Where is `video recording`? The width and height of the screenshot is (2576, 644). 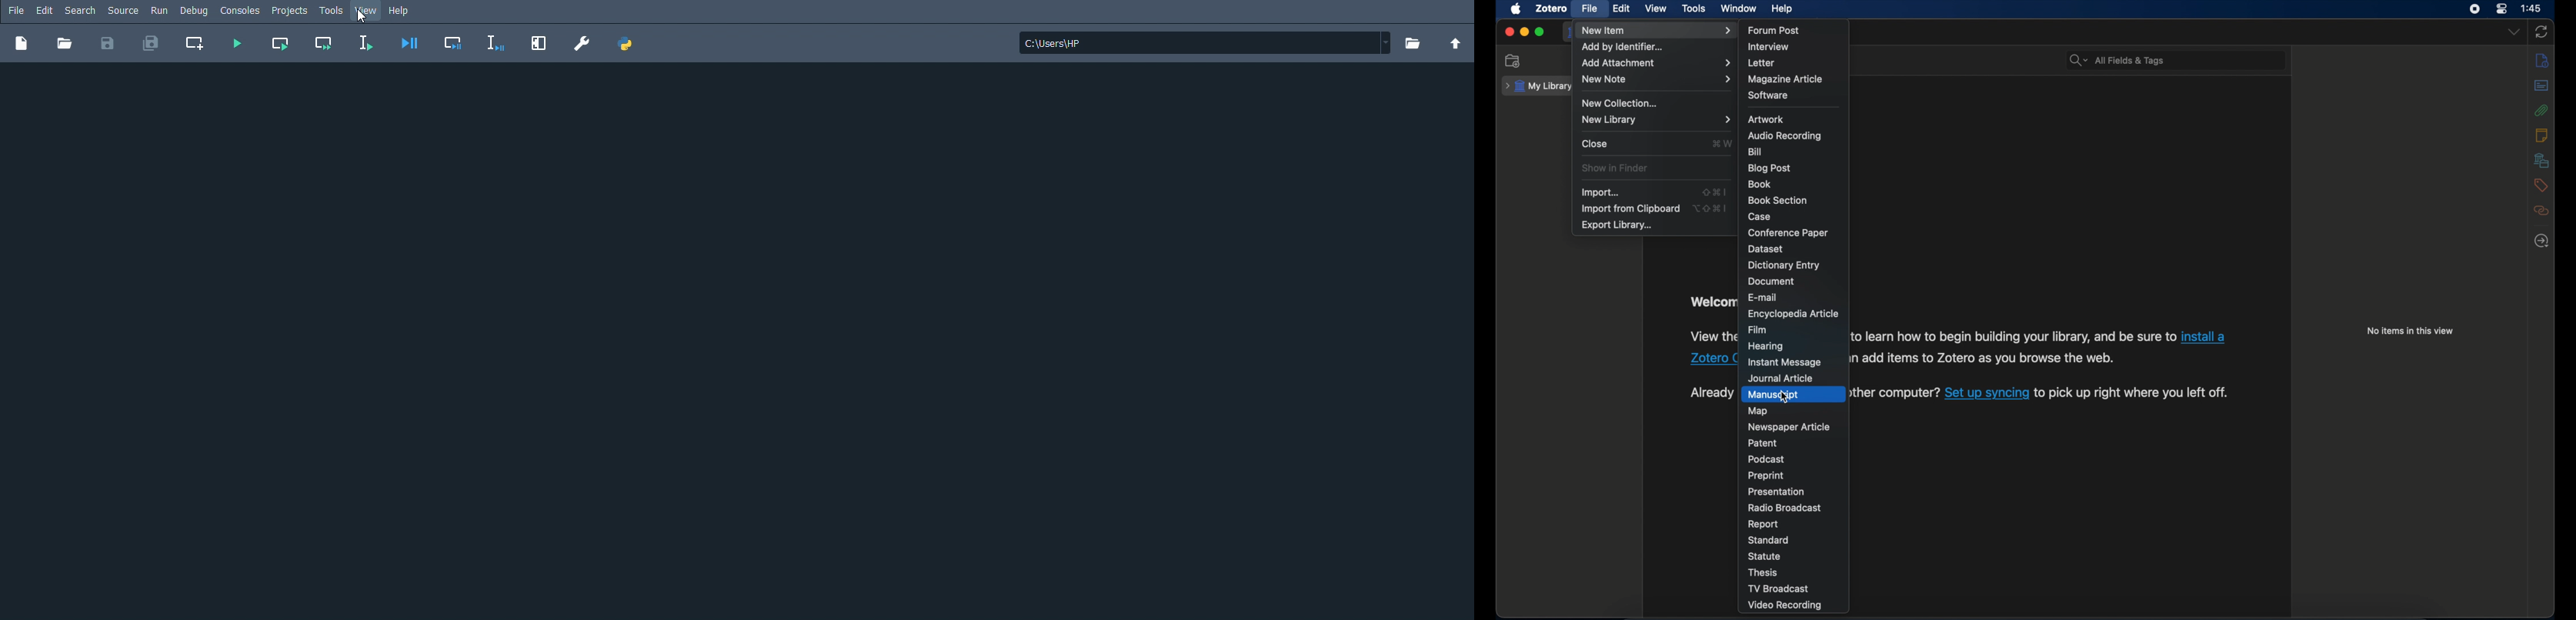
video recording is located at coordinates (1785, 605).